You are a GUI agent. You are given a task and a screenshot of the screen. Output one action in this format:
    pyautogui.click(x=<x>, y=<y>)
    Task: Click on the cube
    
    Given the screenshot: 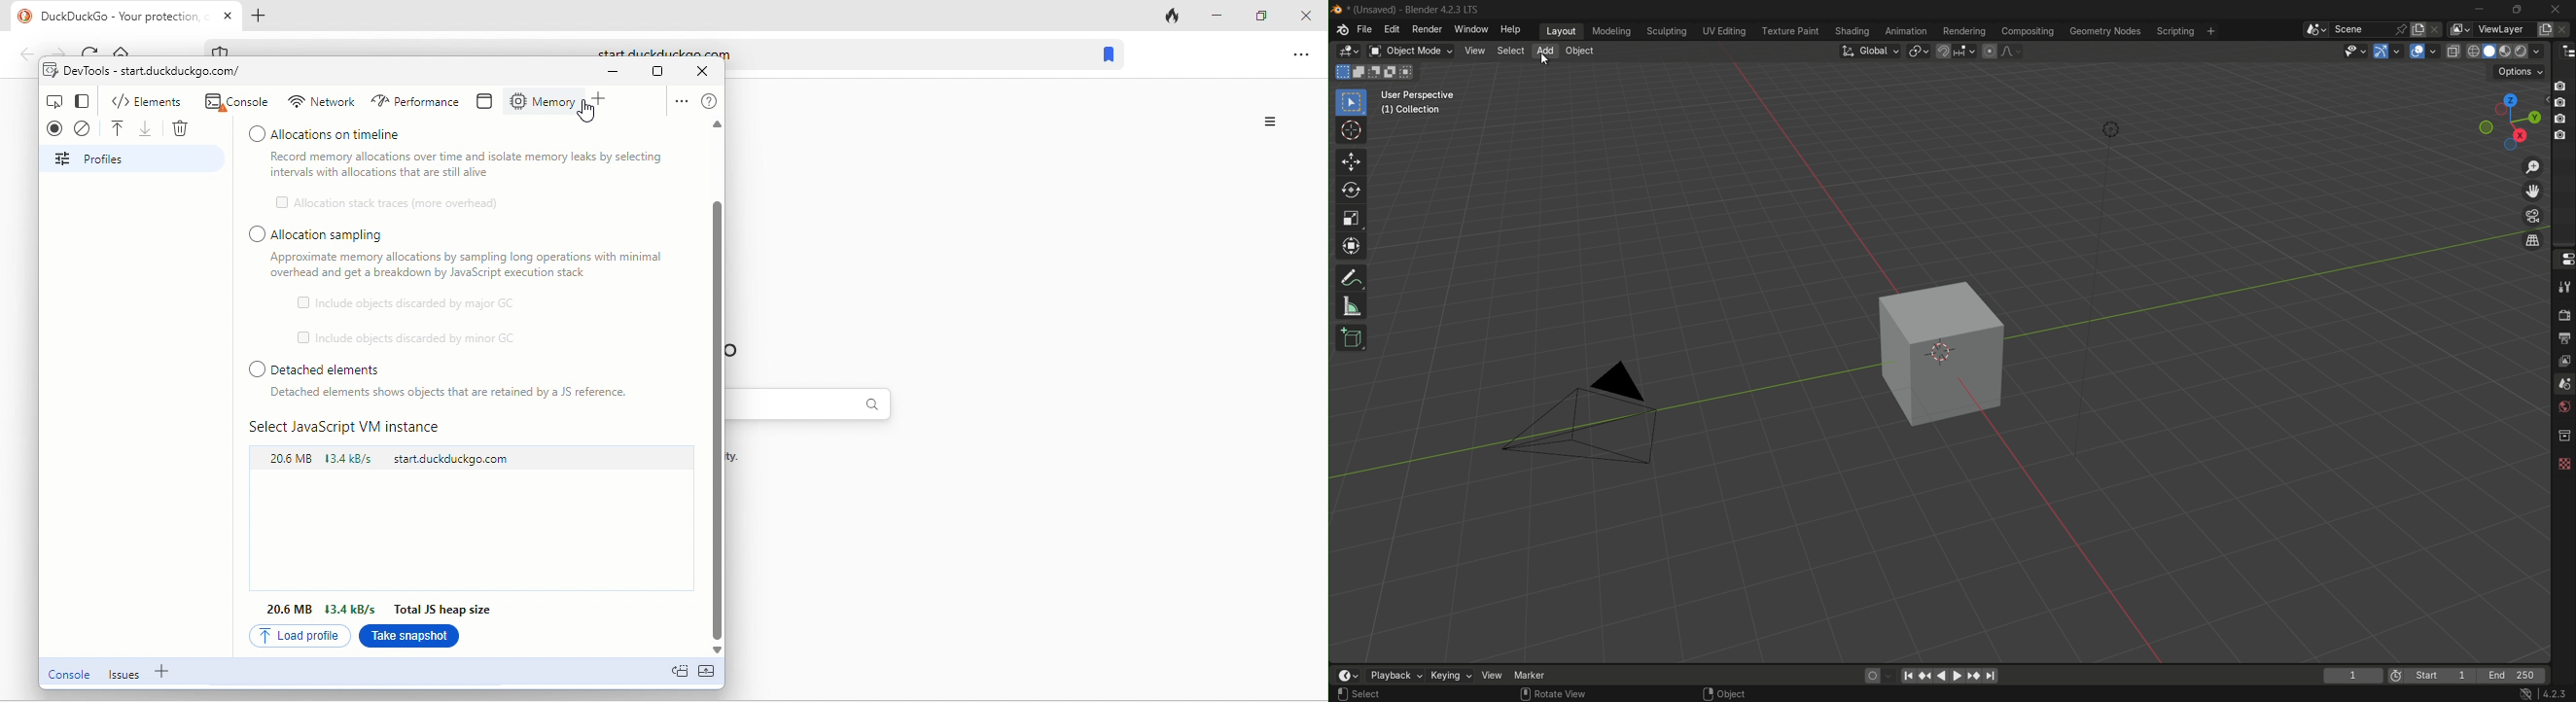 What is the action you would take?
    pyautogui.click(x=1935, y=350)
    